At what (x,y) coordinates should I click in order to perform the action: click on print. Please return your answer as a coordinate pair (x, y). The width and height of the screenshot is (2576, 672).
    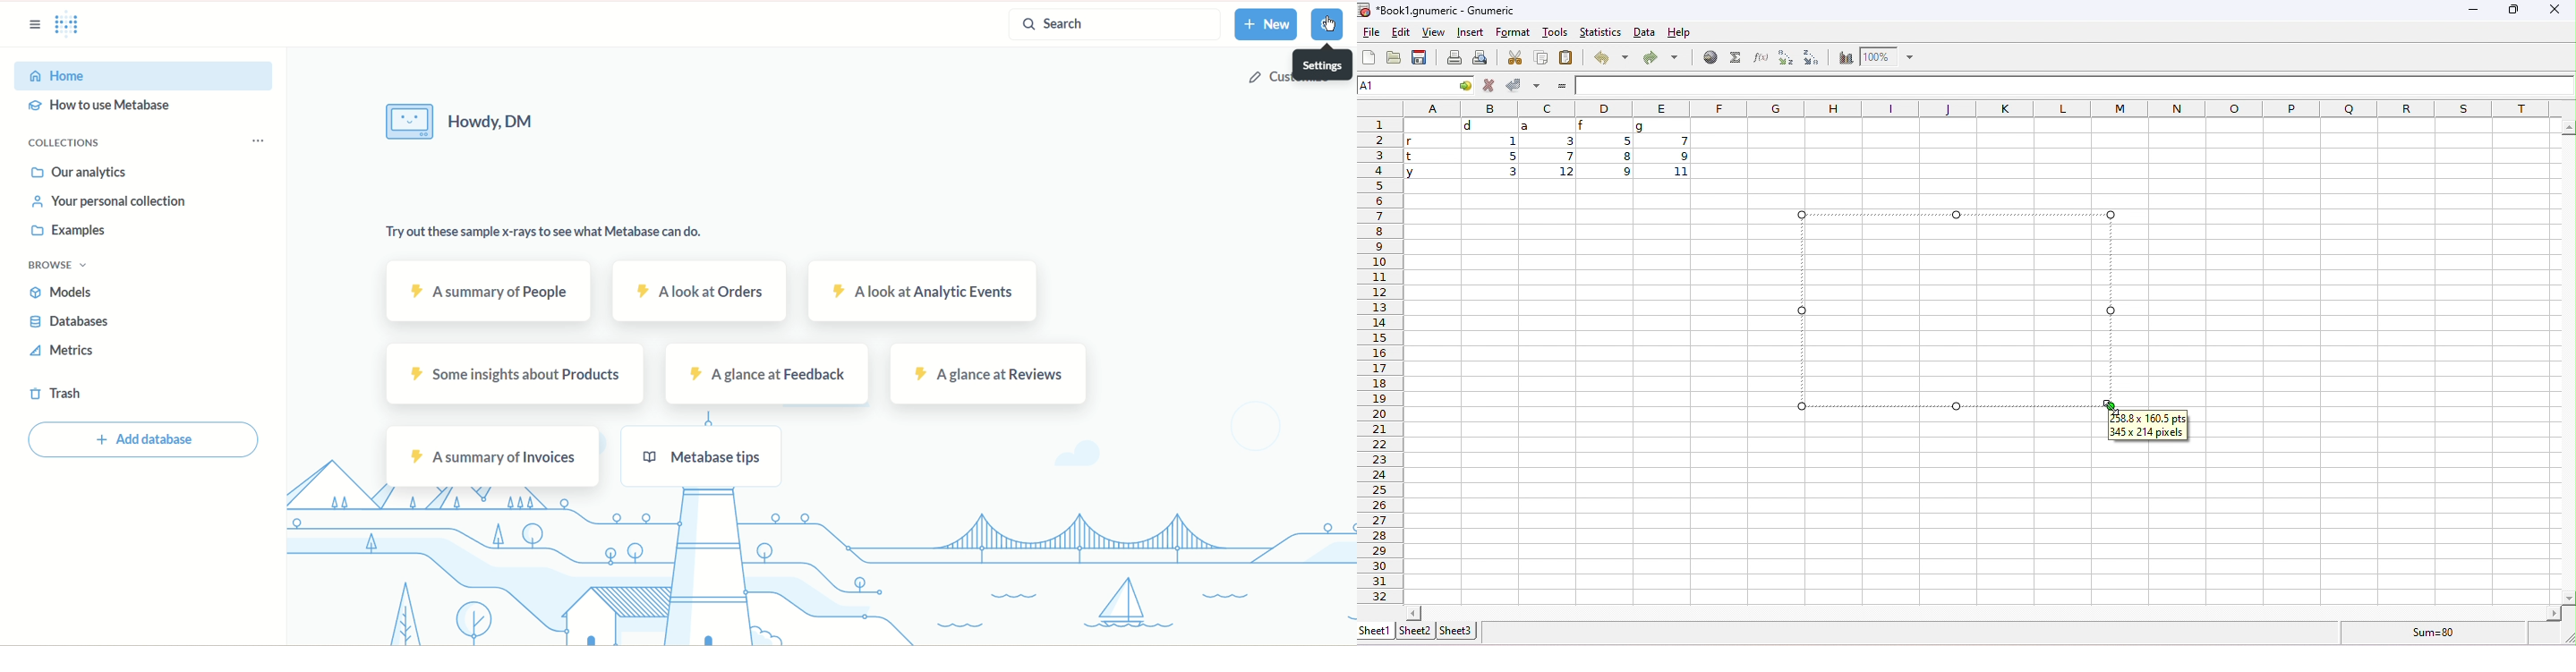
    Looking at the image, I should click on (1454, 57).